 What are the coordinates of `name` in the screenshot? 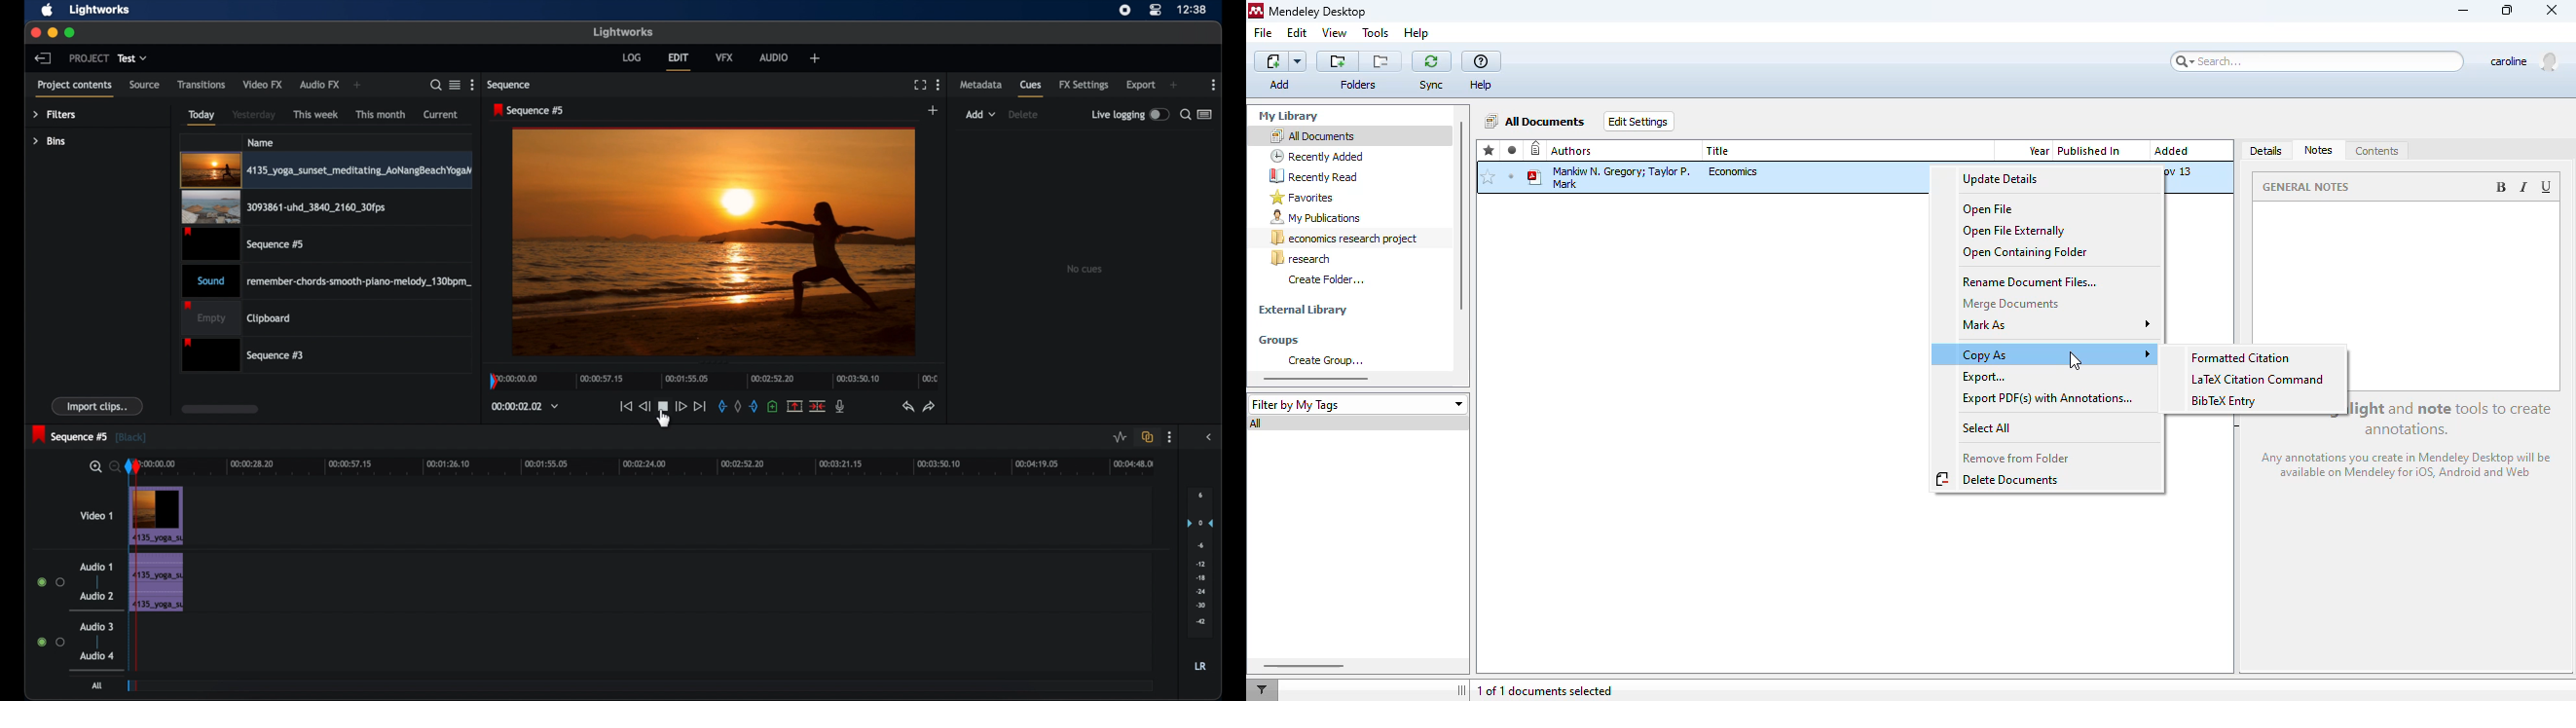 It's located at (261, 142).